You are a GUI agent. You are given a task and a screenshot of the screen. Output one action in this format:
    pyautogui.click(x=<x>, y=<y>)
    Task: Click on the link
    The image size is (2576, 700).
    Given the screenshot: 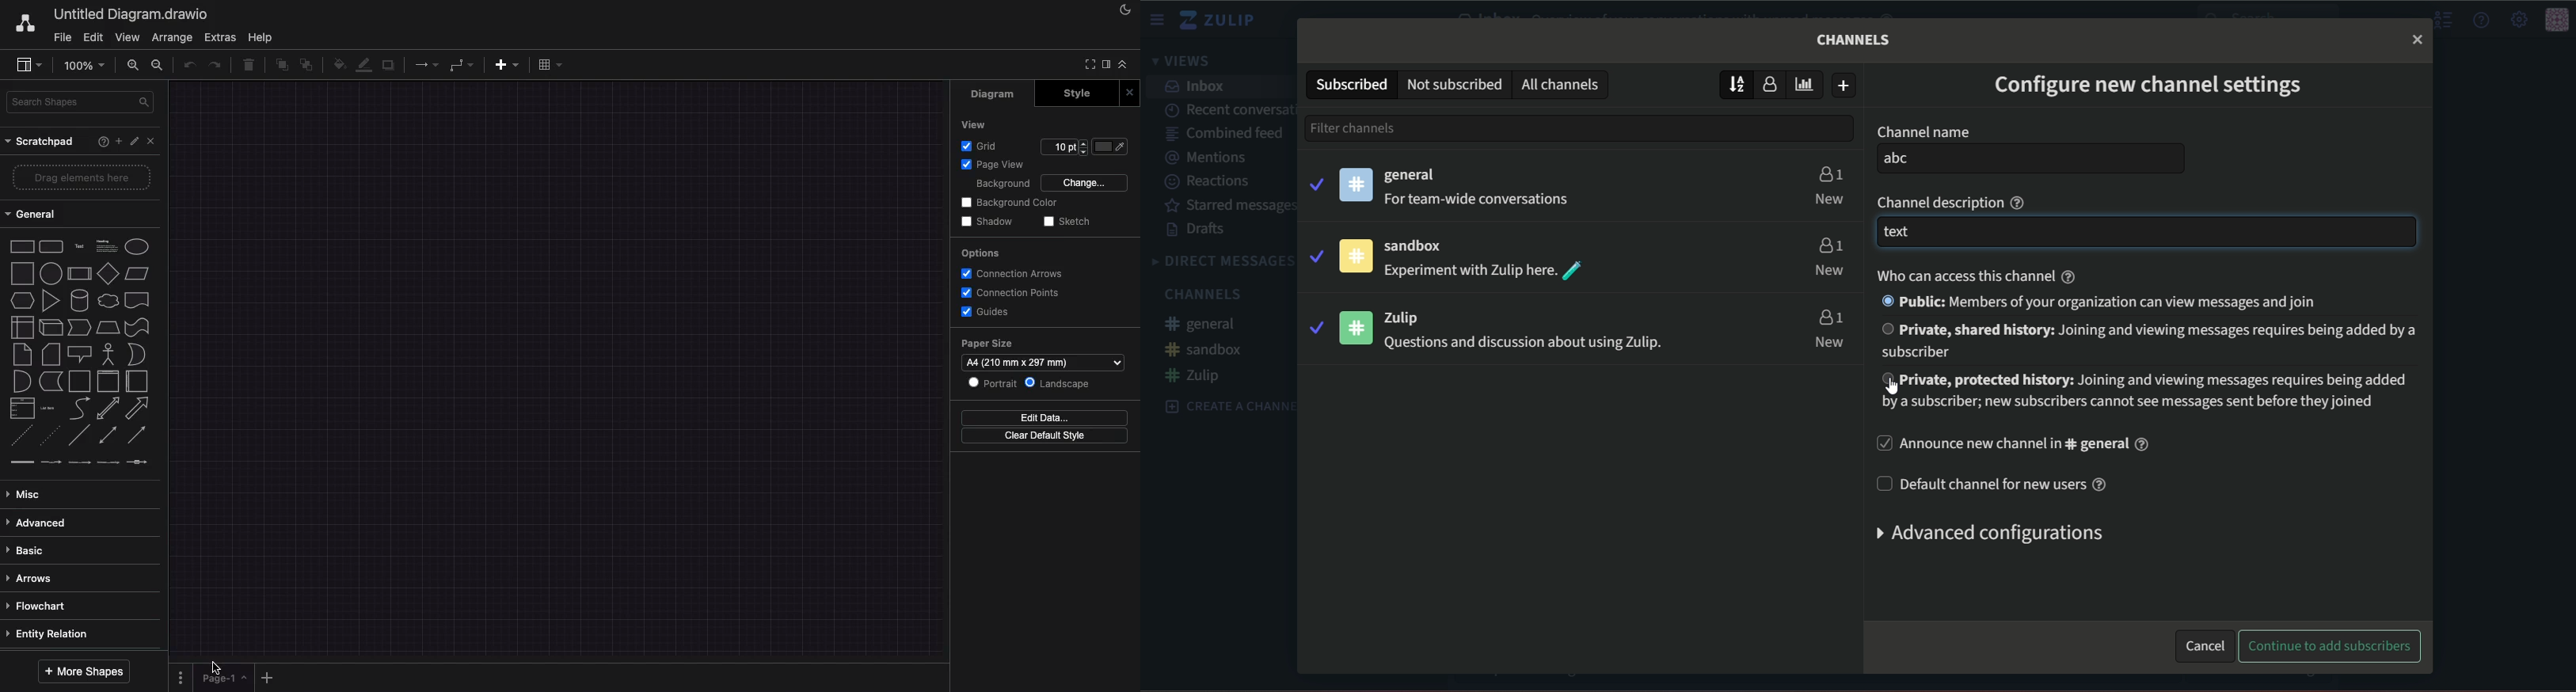 What is the action you would take?
    pyautogui.click(x=22, y=462)
    